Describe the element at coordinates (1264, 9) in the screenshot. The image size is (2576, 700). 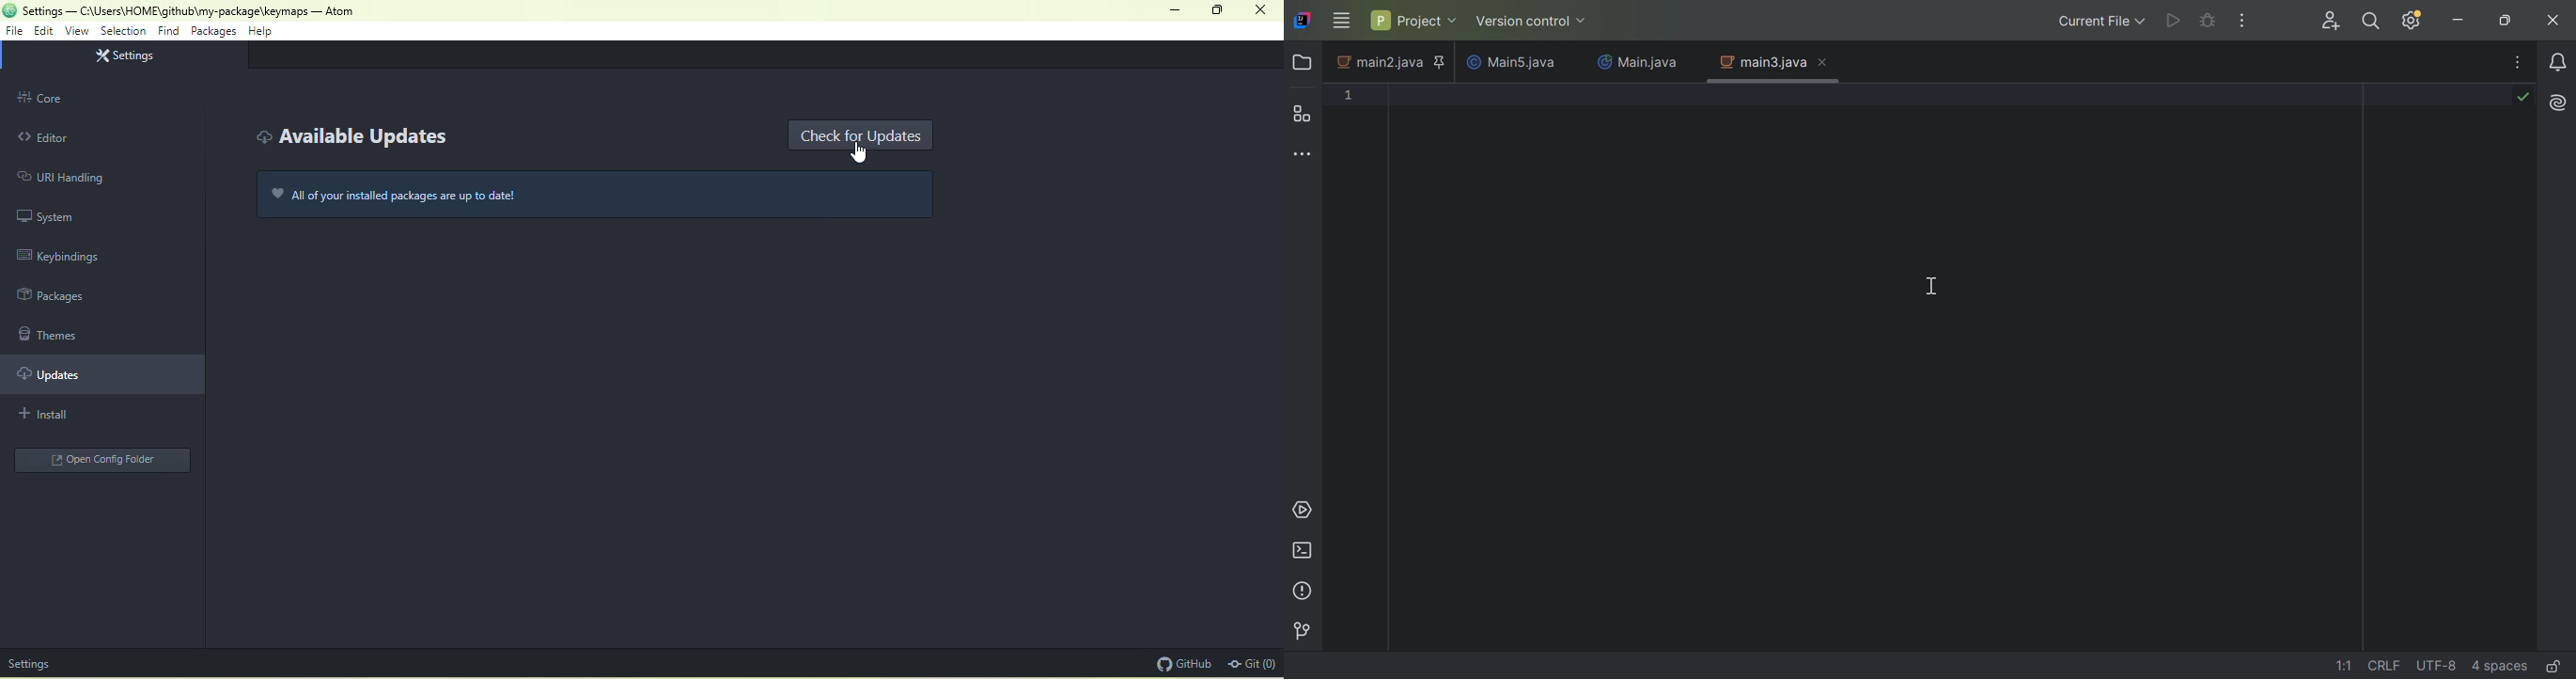
I see `close` at that location.